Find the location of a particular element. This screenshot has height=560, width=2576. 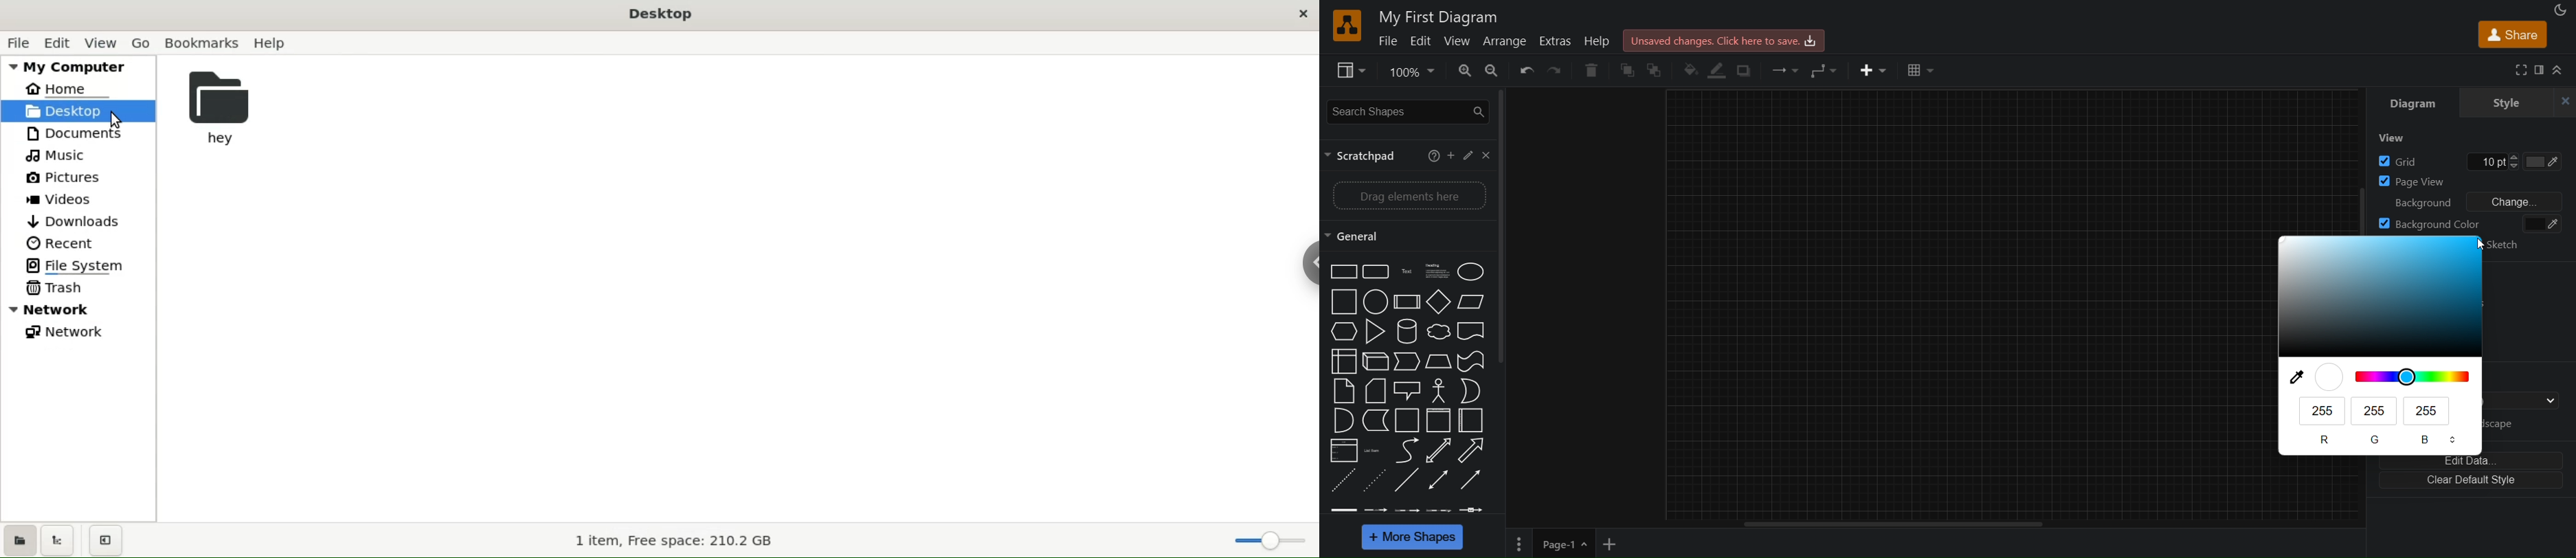

logo is located at coordinates (1347, 24).